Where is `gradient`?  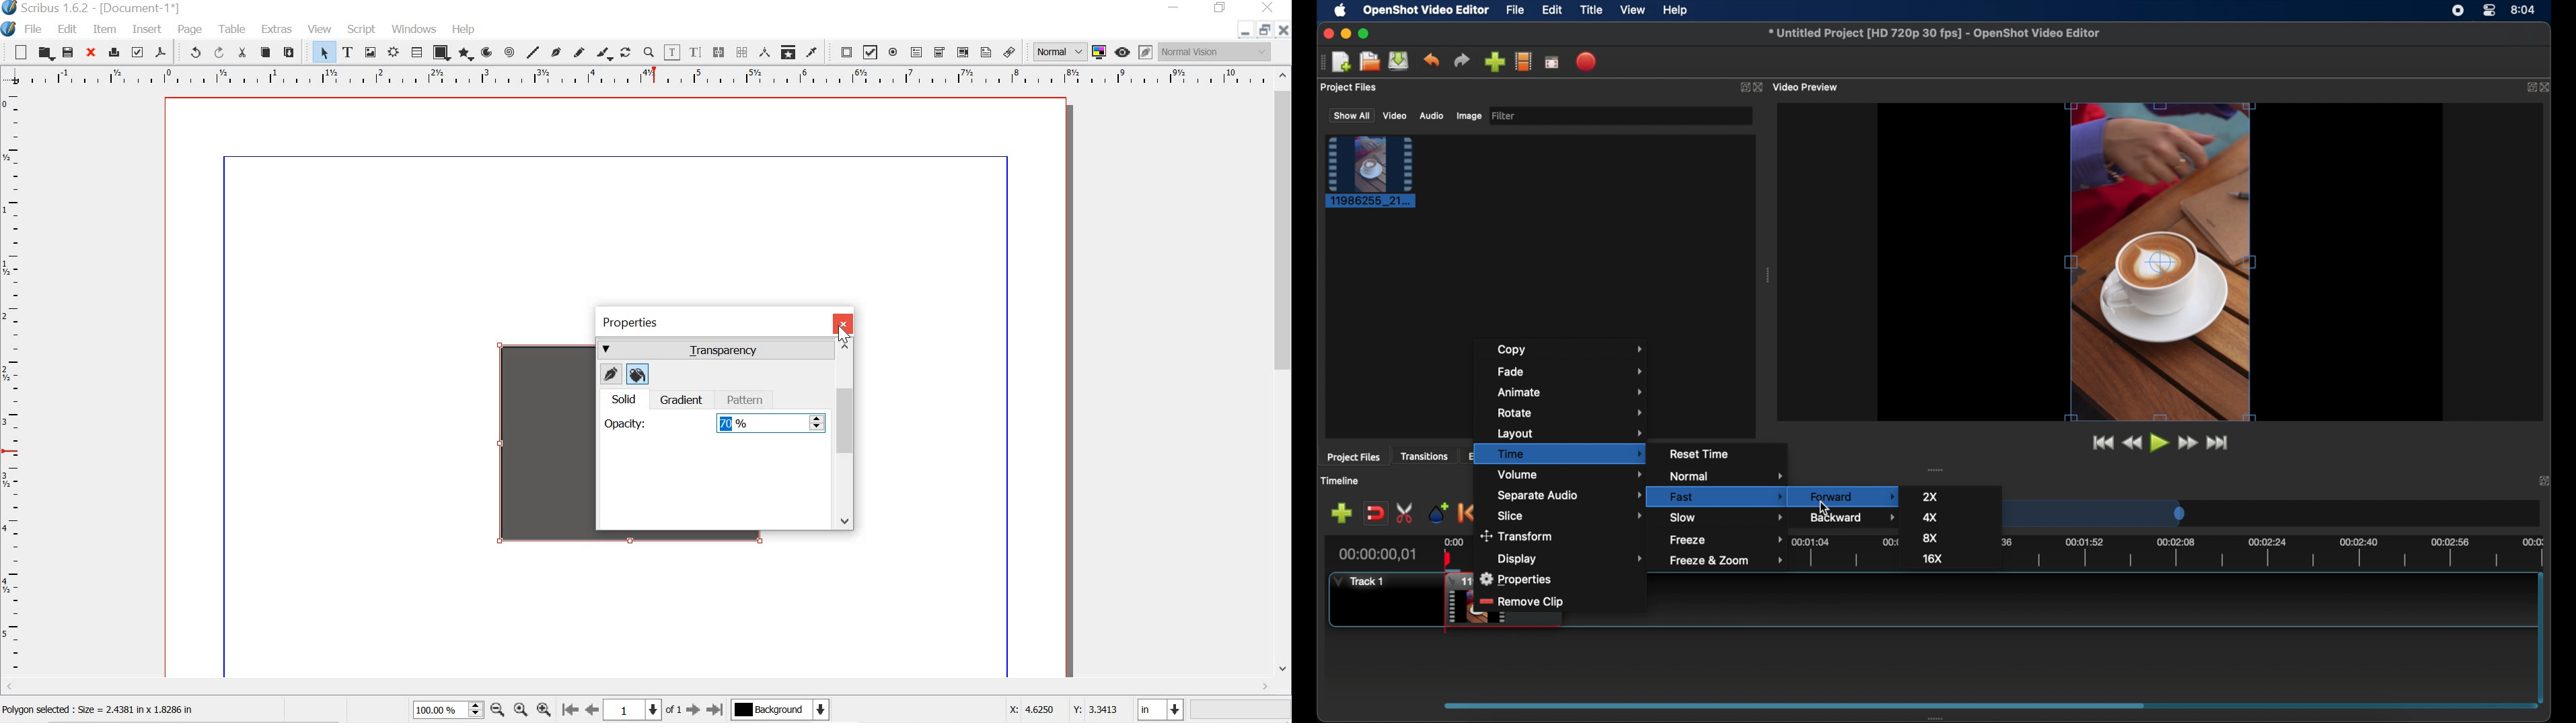
gradient is located at coordinates (680, 400).